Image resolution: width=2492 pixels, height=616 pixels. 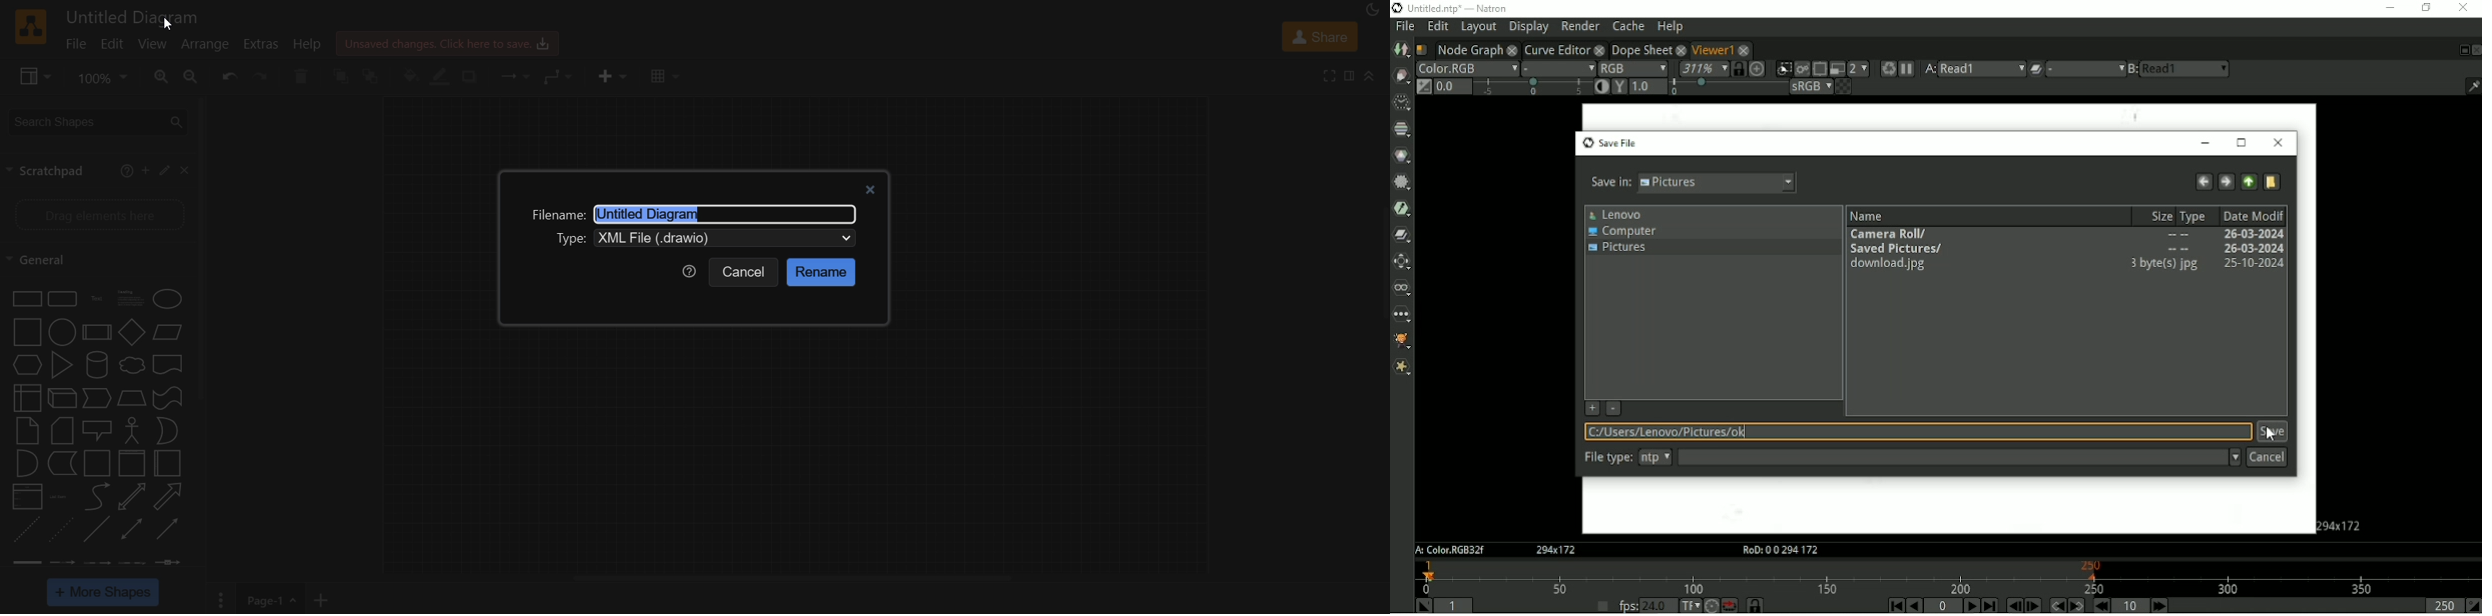 I want to click on undo, so click(x=226, y=77).